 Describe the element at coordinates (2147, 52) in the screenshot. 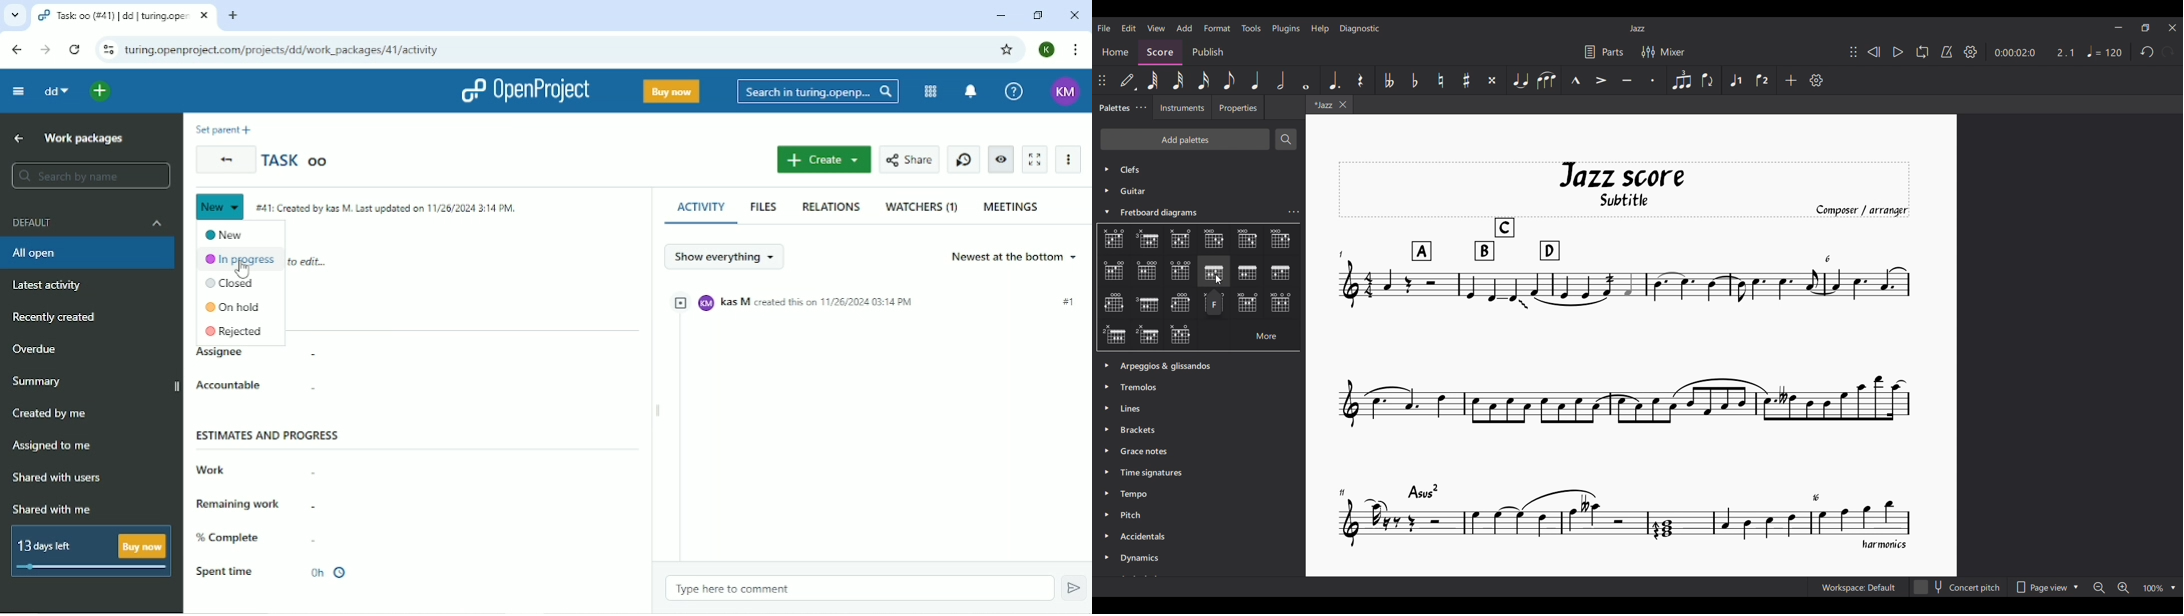

I see `Undo` at that location.